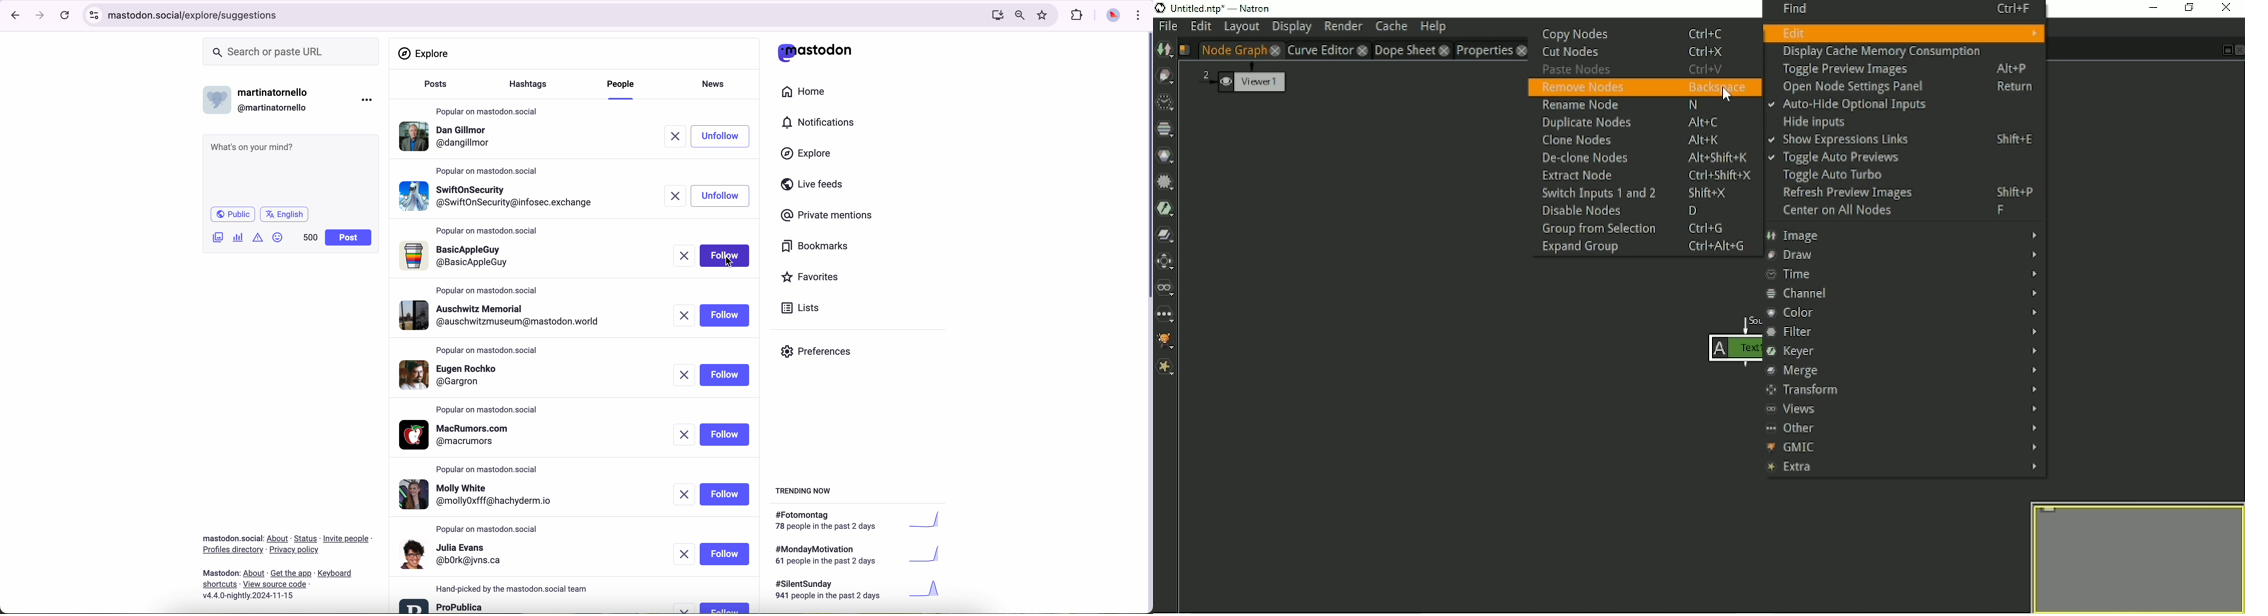 Image resolution: width=2268 pixels, height=616 pixels. I want to click on #fotomontag, so click(865, 521).